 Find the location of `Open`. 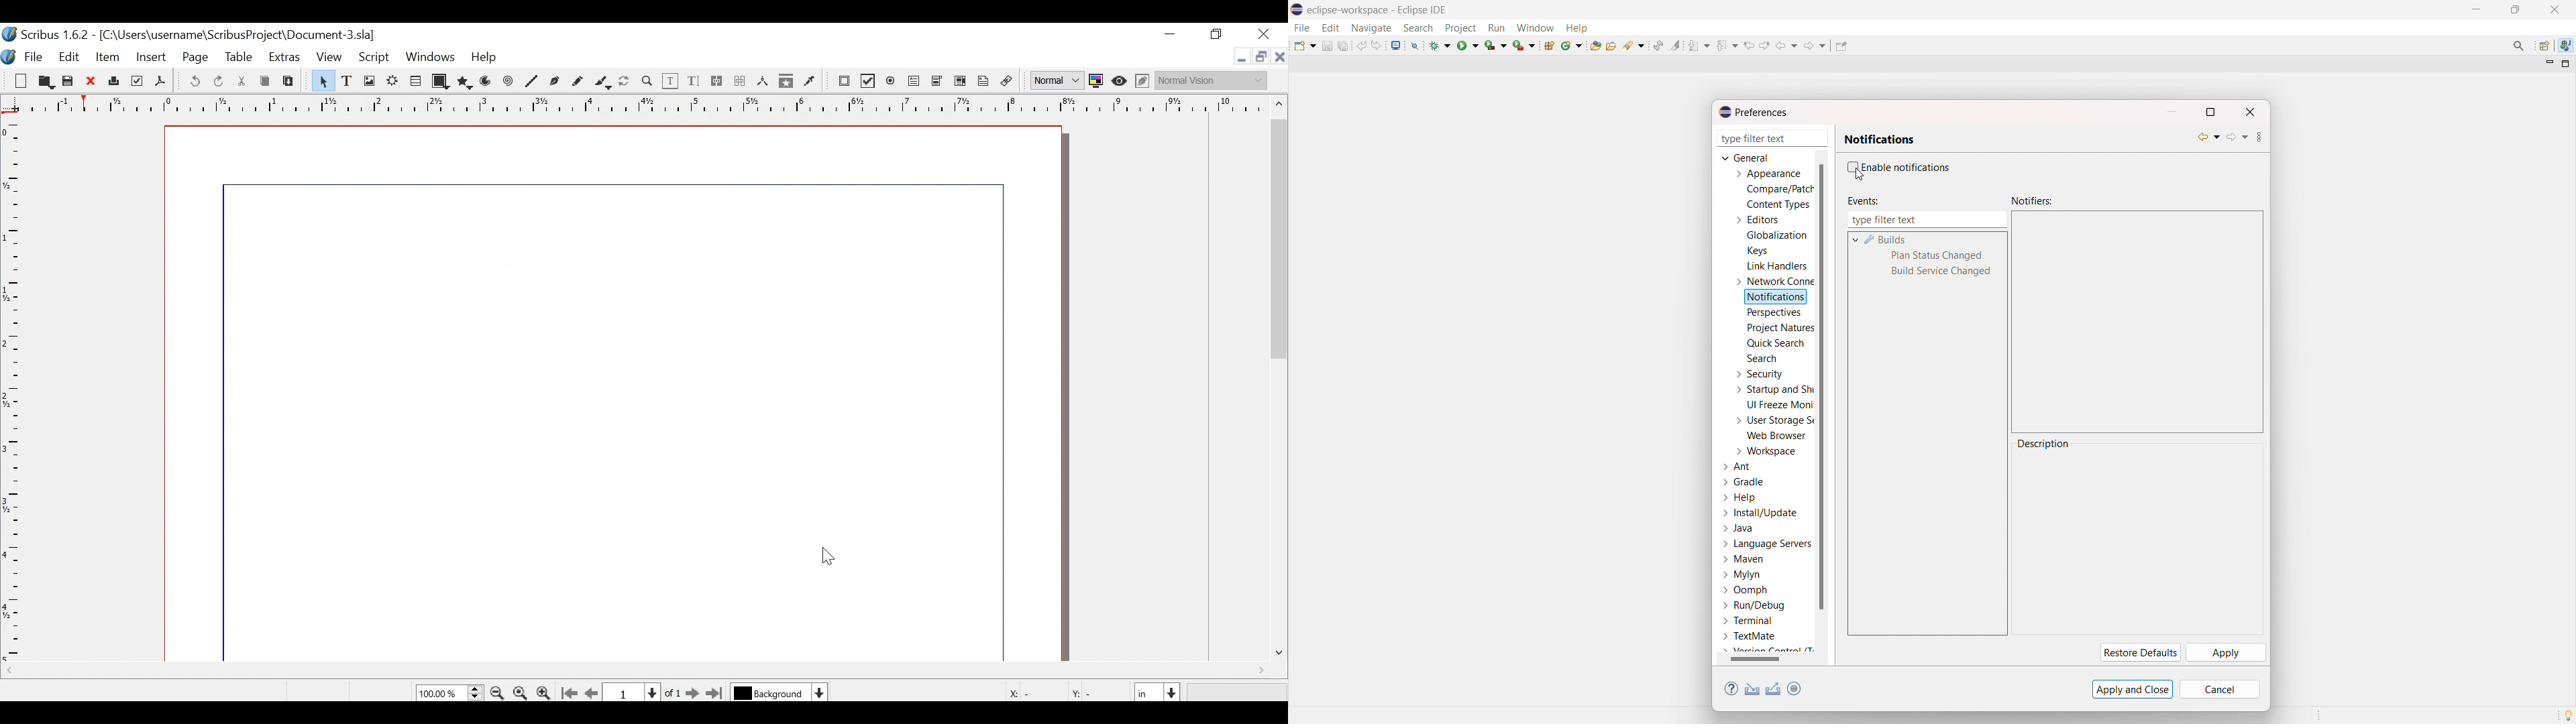

Open is located at coordinates (46, 84).